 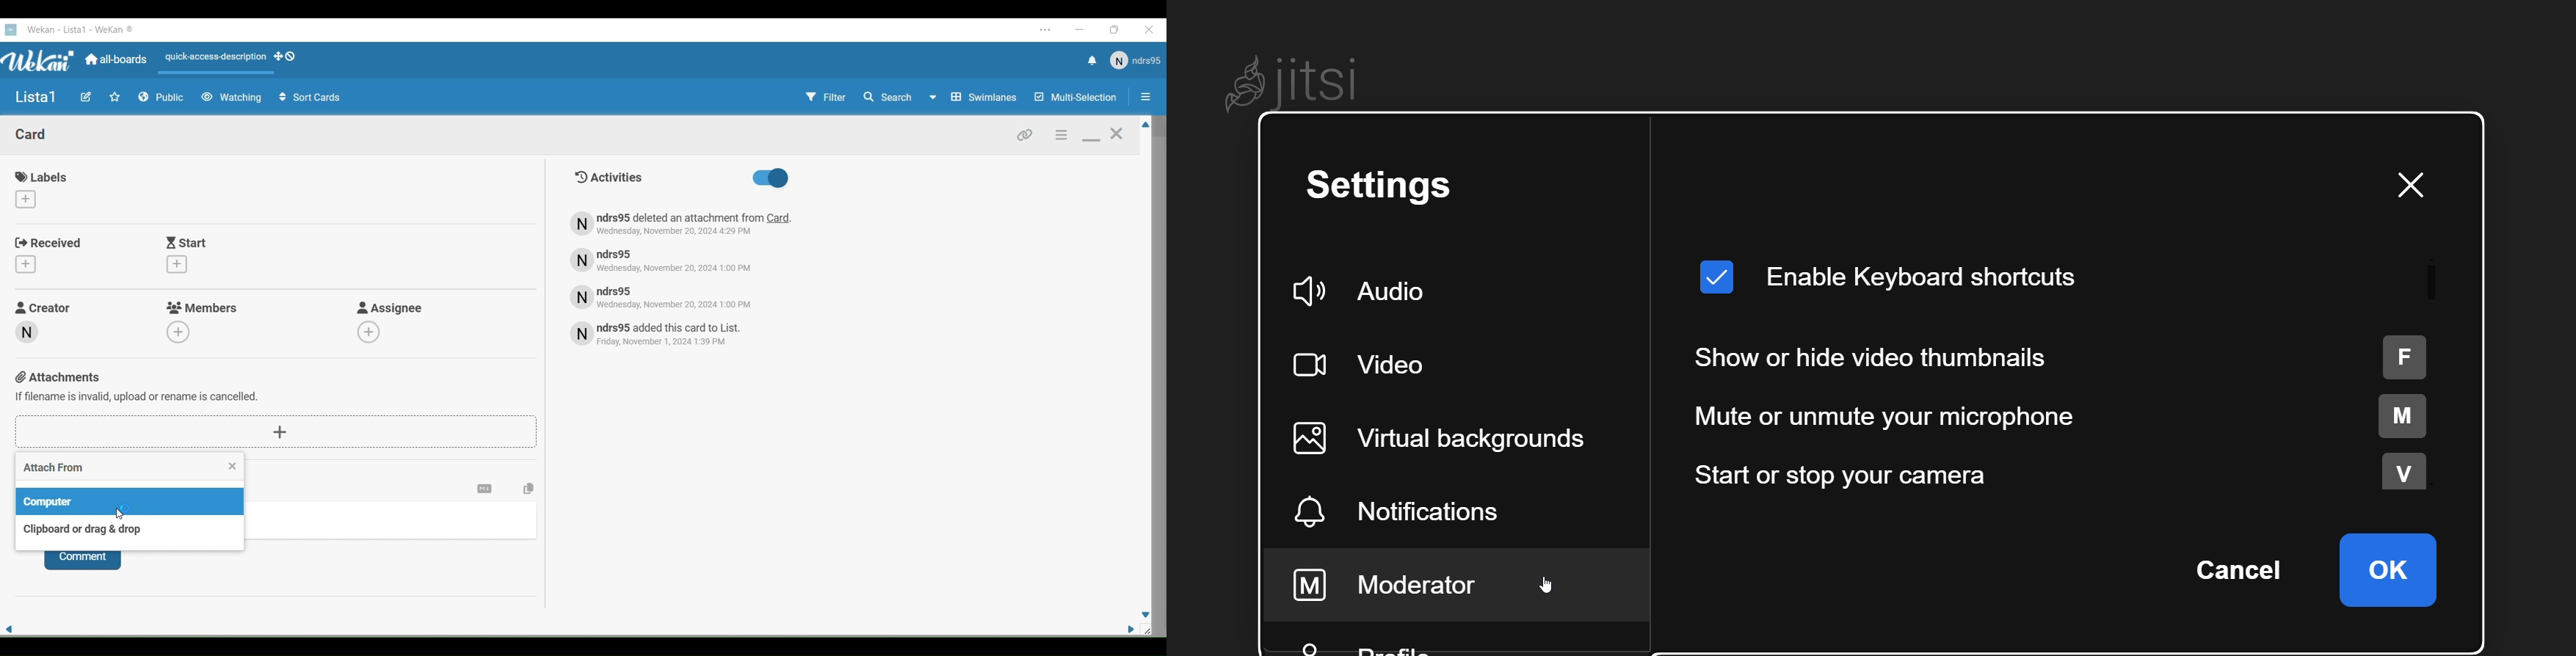 What do you see at coordinates (10, 29) in the screenshot?
I see `Wekan logo` at bounding box center [10, 29].